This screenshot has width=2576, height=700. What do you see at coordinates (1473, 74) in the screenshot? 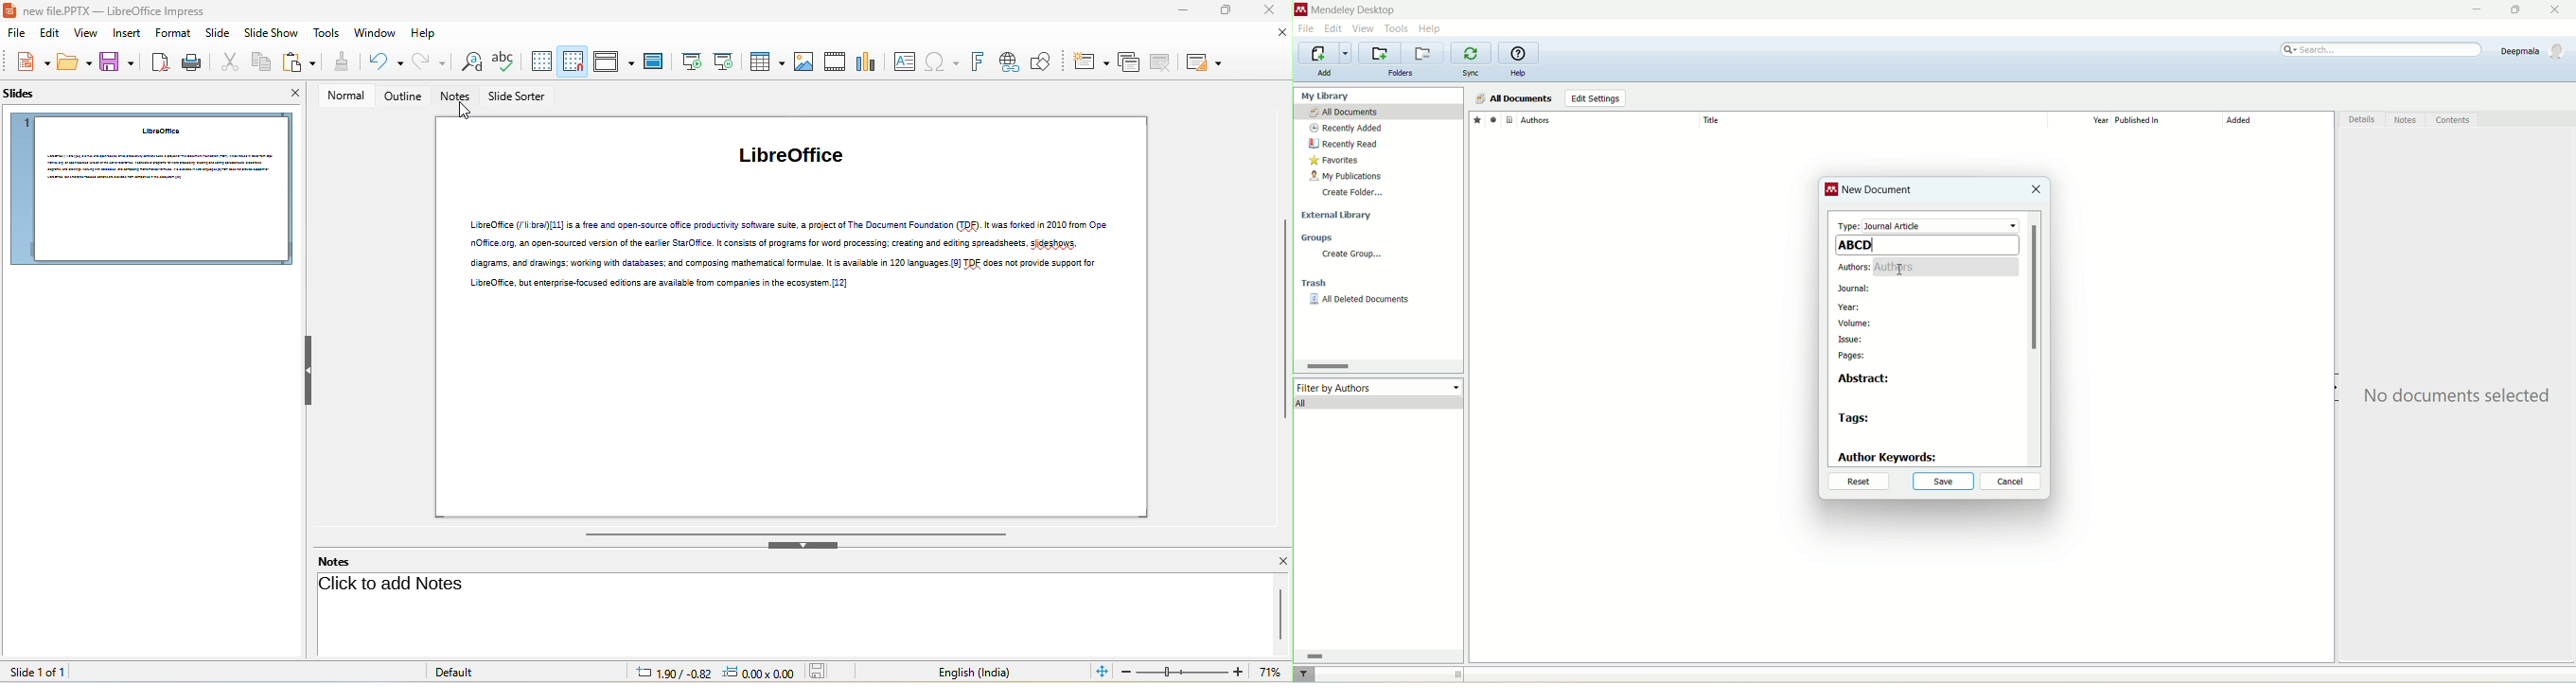
I see `sync` at bounding box center [1473, 74].